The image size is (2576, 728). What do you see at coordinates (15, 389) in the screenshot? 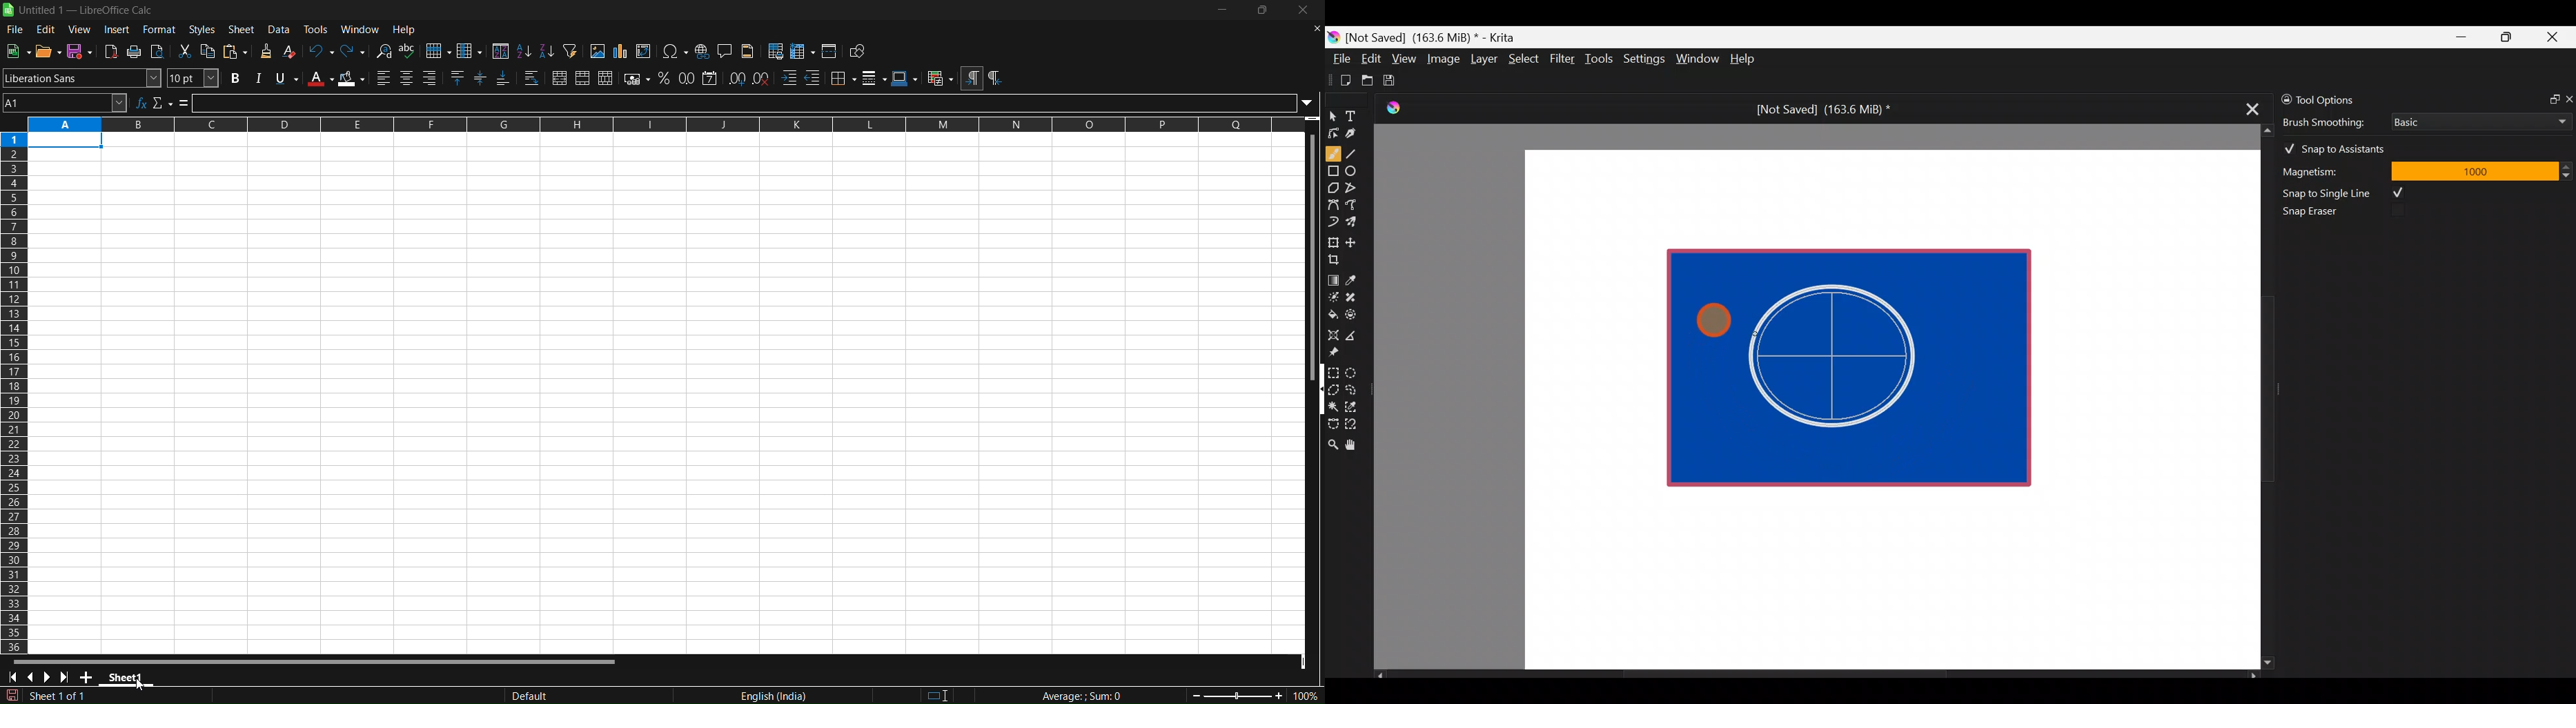
I see `columns` at bounding box center [15, 389].